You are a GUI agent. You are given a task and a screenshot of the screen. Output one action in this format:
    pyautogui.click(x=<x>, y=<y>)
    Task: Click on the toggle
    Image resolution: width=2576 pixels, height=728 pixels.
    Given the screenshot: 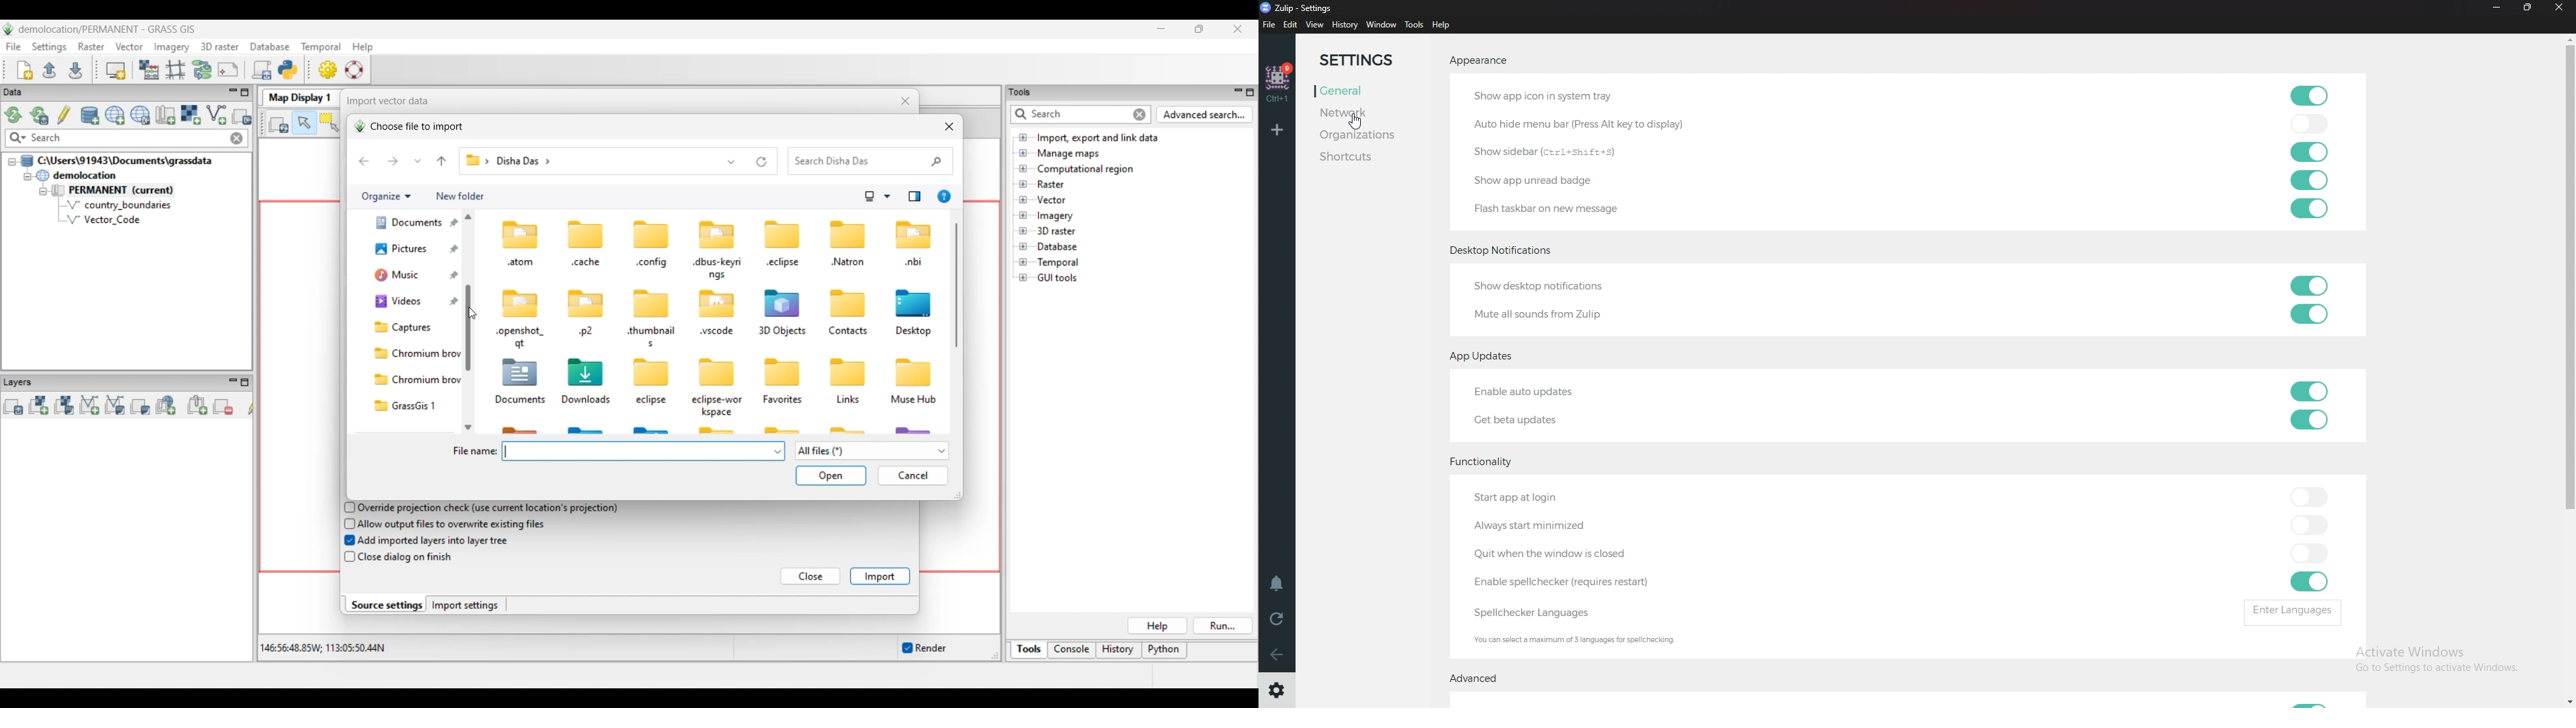 What is the action you would take?
    pyautogui.click(x=2310, y=285)
    